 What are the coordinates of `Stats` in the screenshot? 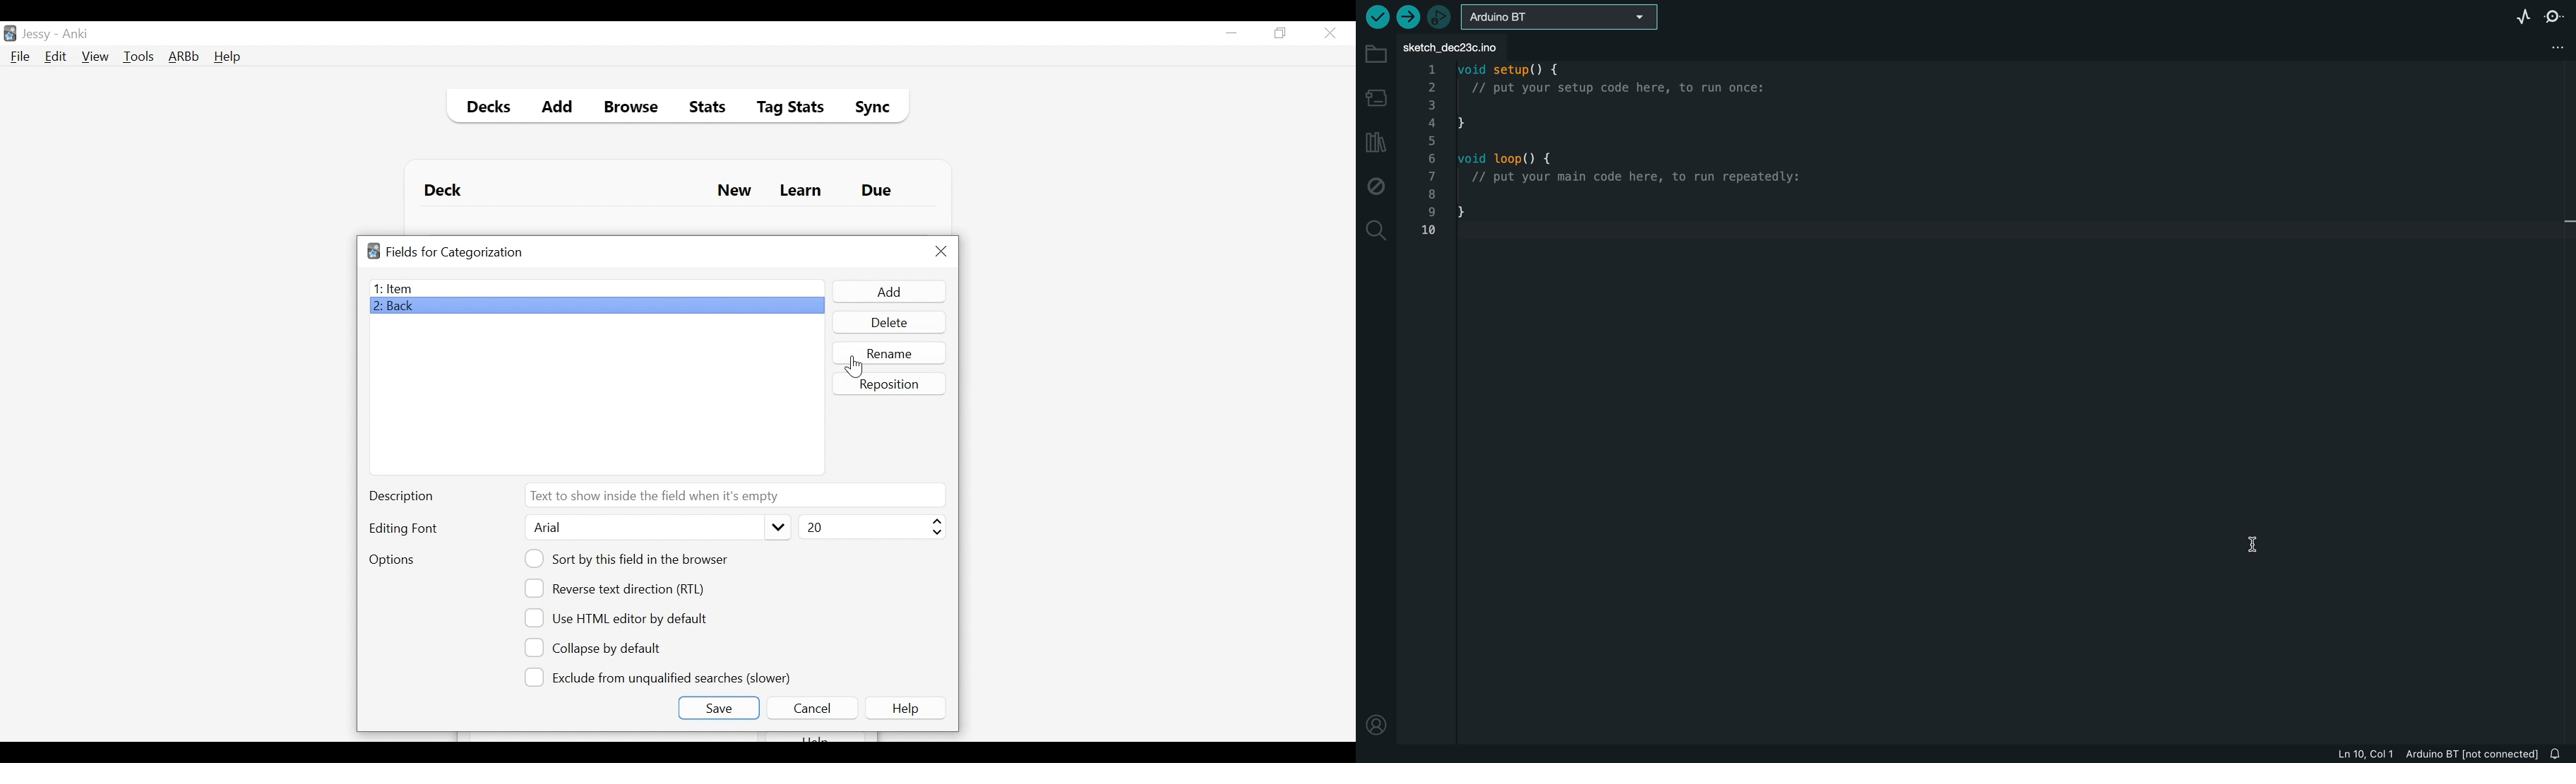 It's located at (703, 107).